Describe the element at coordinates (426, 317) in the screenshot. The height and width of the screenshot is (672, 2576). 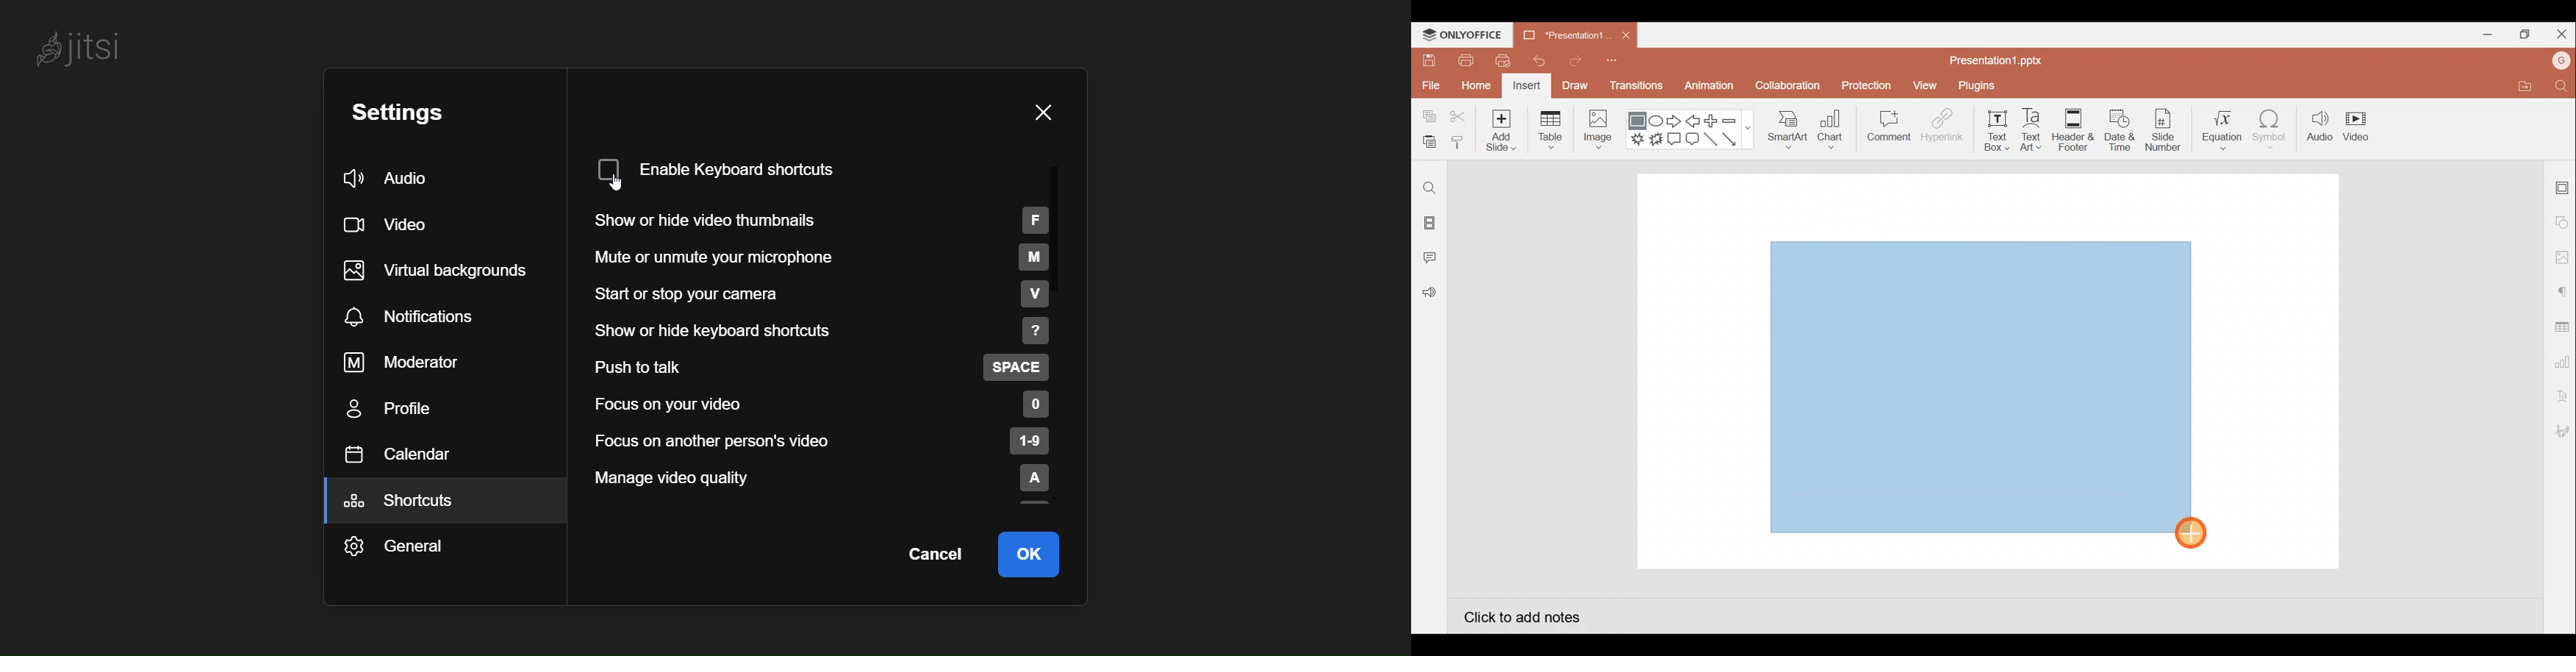
I see `notification` at that location.